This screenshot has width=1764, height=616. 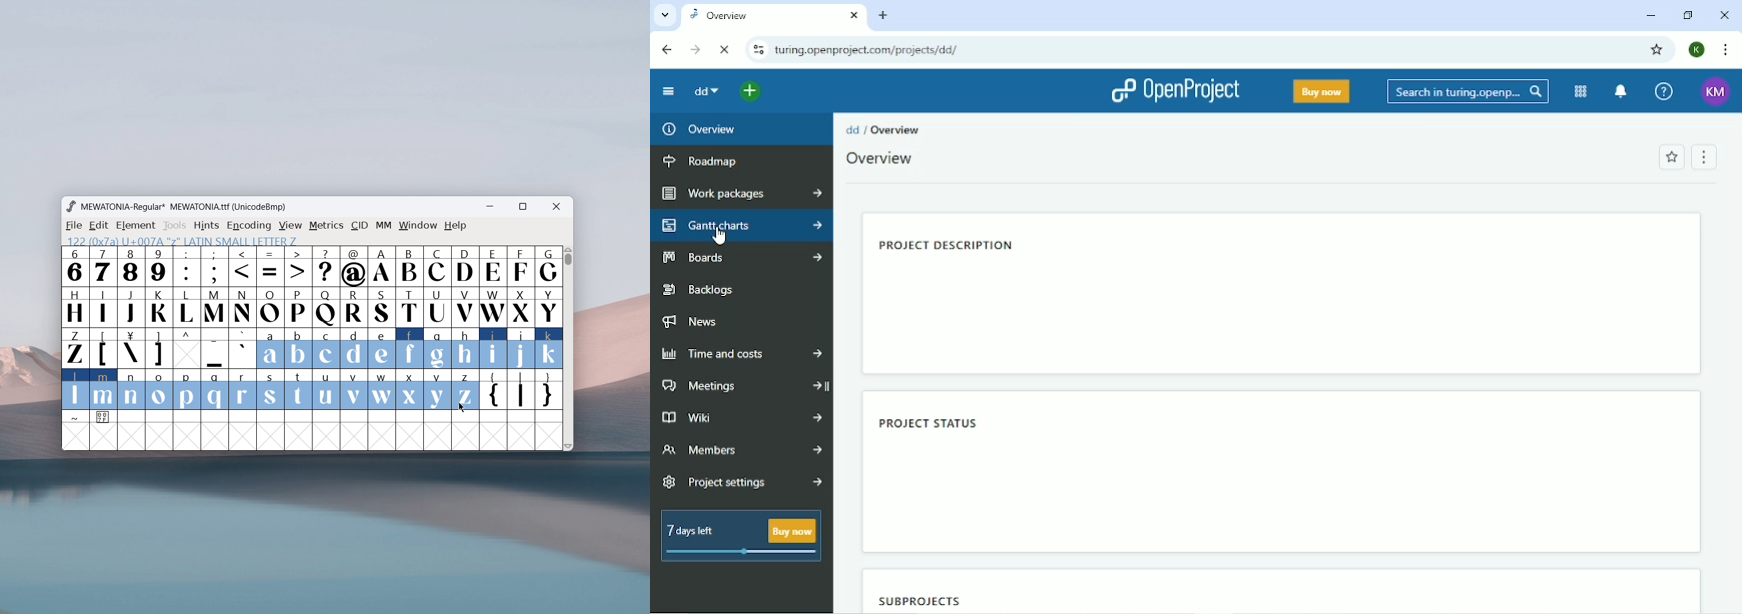 What do you see at coordinates (242, 349) in the screenshot?
I see ``` at bounding box center [242, 349].